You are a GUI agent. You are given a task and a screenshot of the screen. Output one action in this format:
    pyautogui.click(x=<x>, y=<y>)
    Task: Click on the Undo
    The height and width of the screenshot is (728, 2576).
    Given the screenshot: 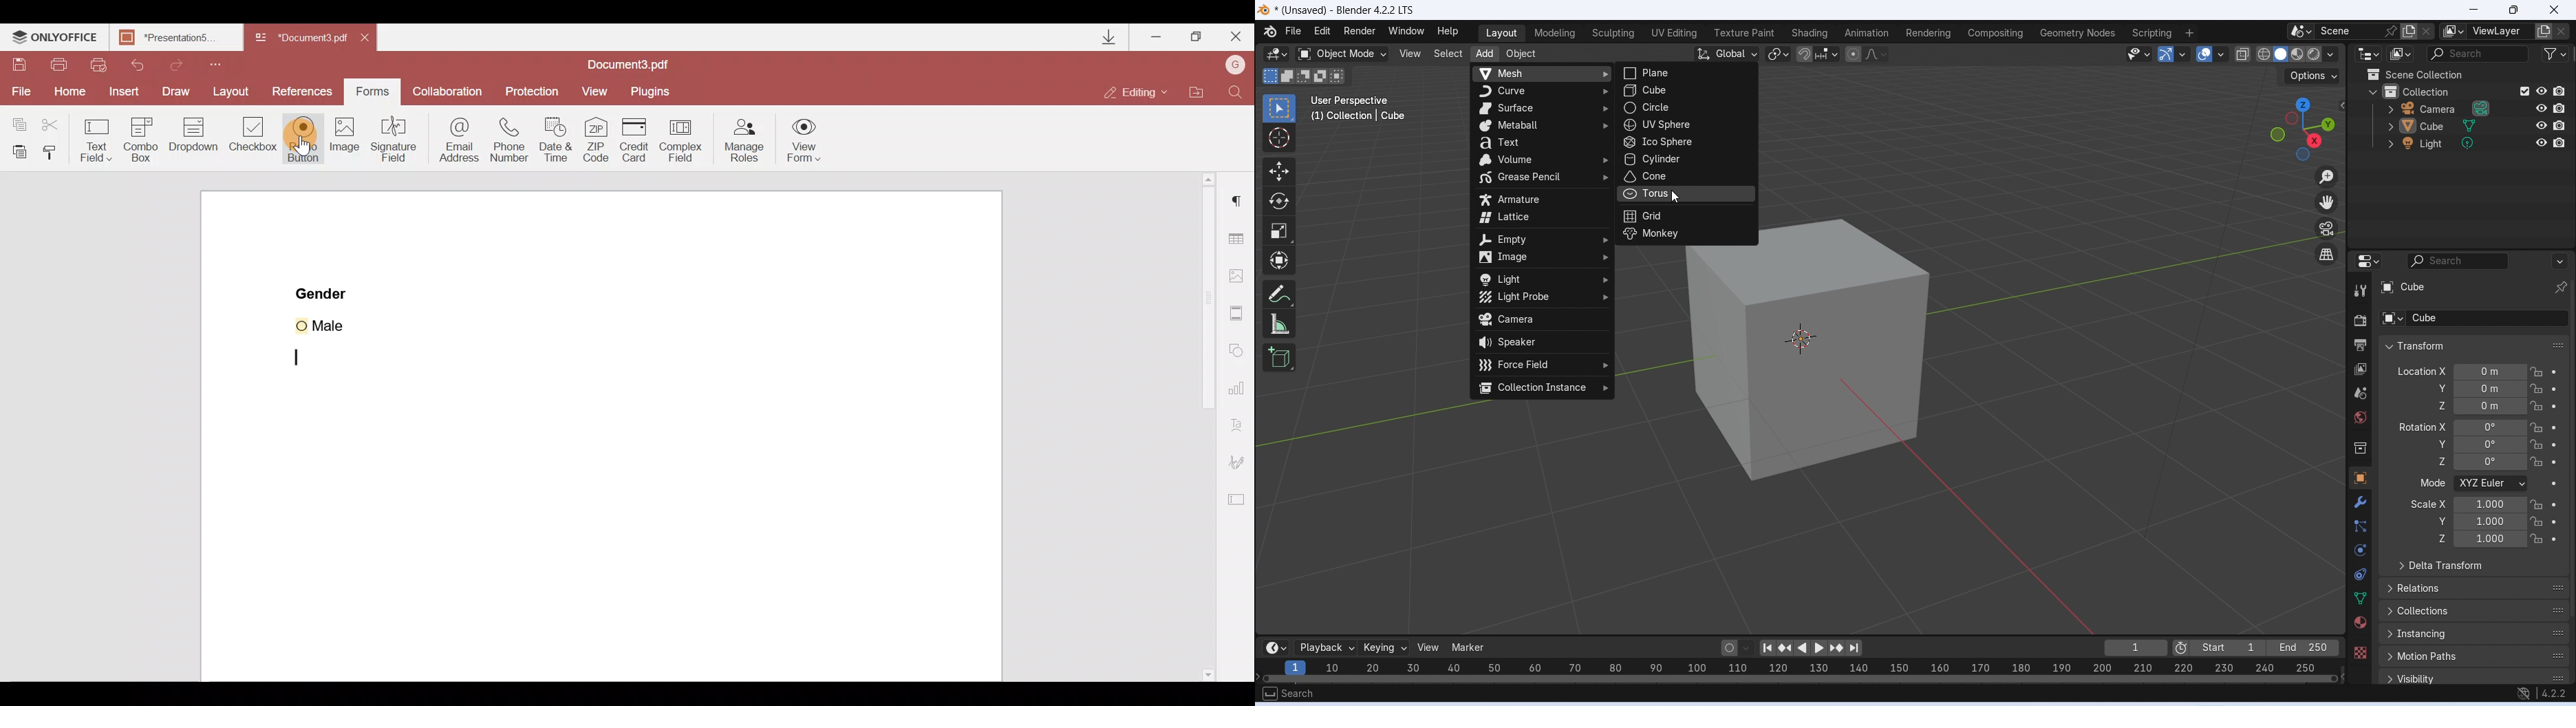 What is the action you would take?
    pyautogui.click(x=144, y=63)
    